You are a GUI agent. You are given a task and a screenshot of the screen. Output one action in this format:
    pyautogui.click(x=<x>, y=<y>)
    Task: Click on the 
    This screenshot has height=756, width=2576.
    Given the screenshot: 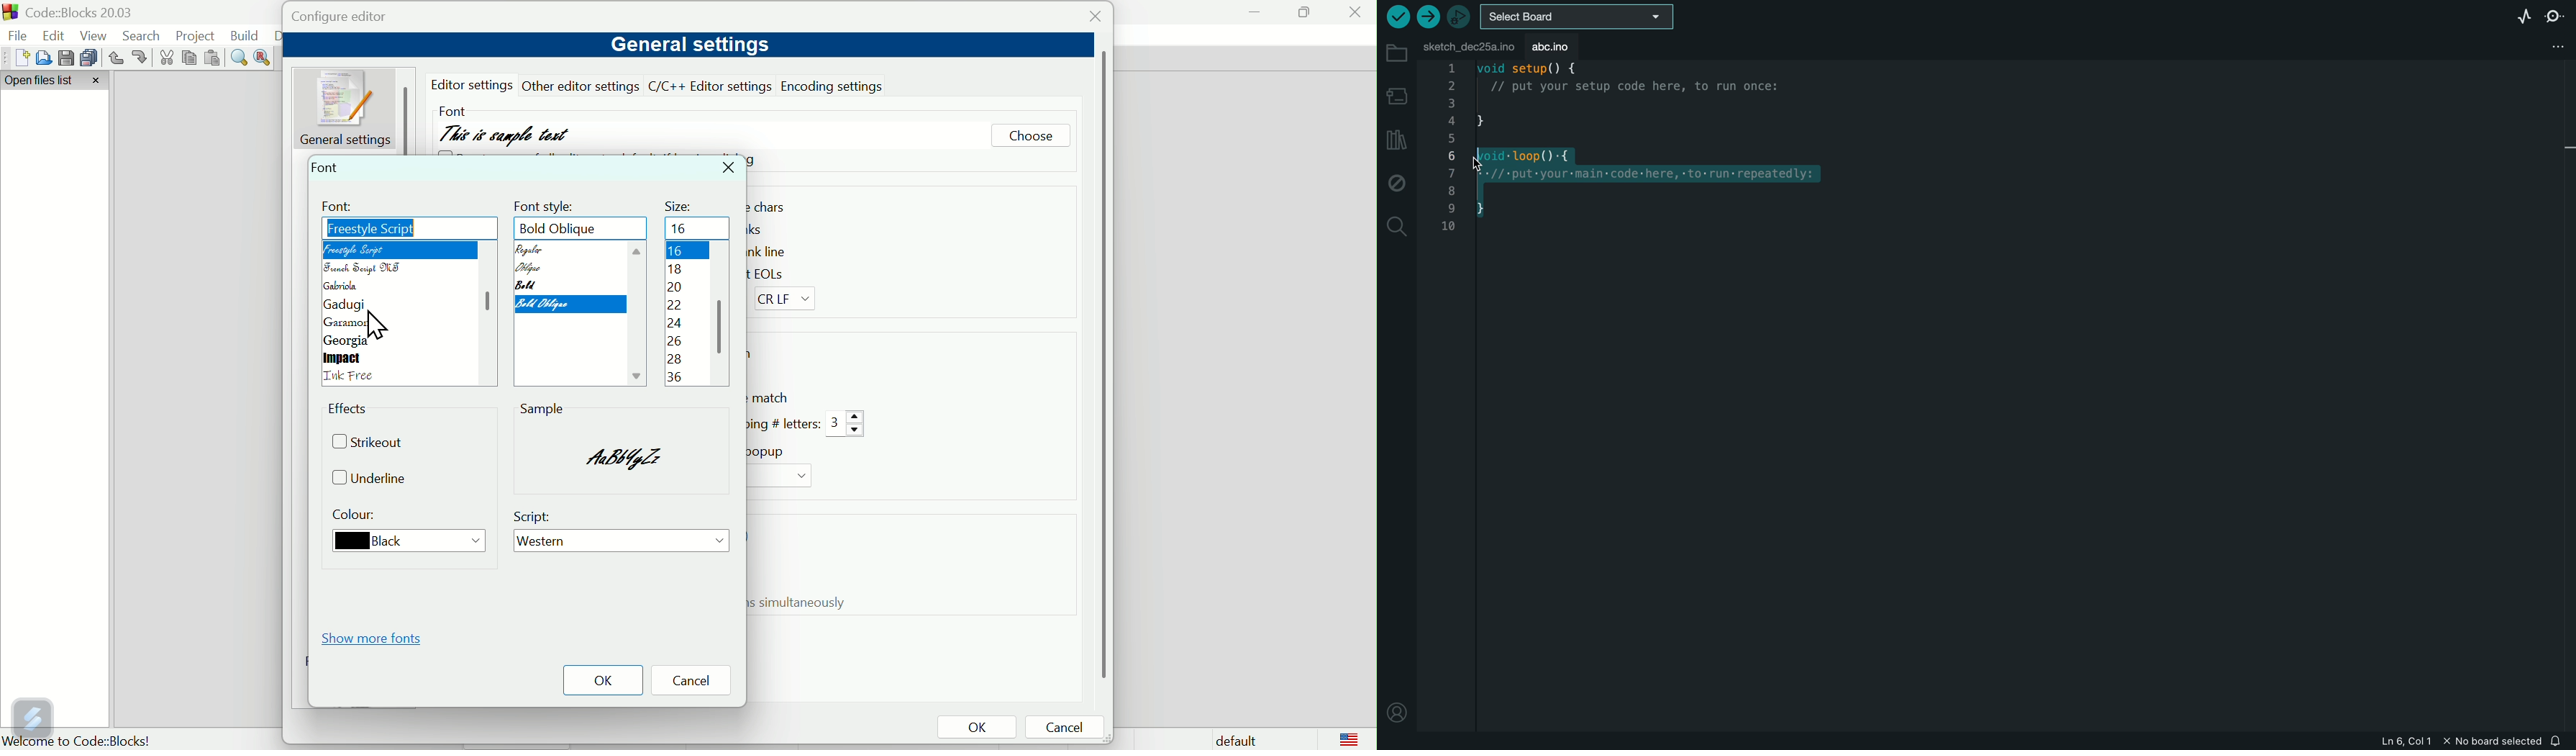 What is the action you would take?
    pyautogui.click(x=527, y=286)
    